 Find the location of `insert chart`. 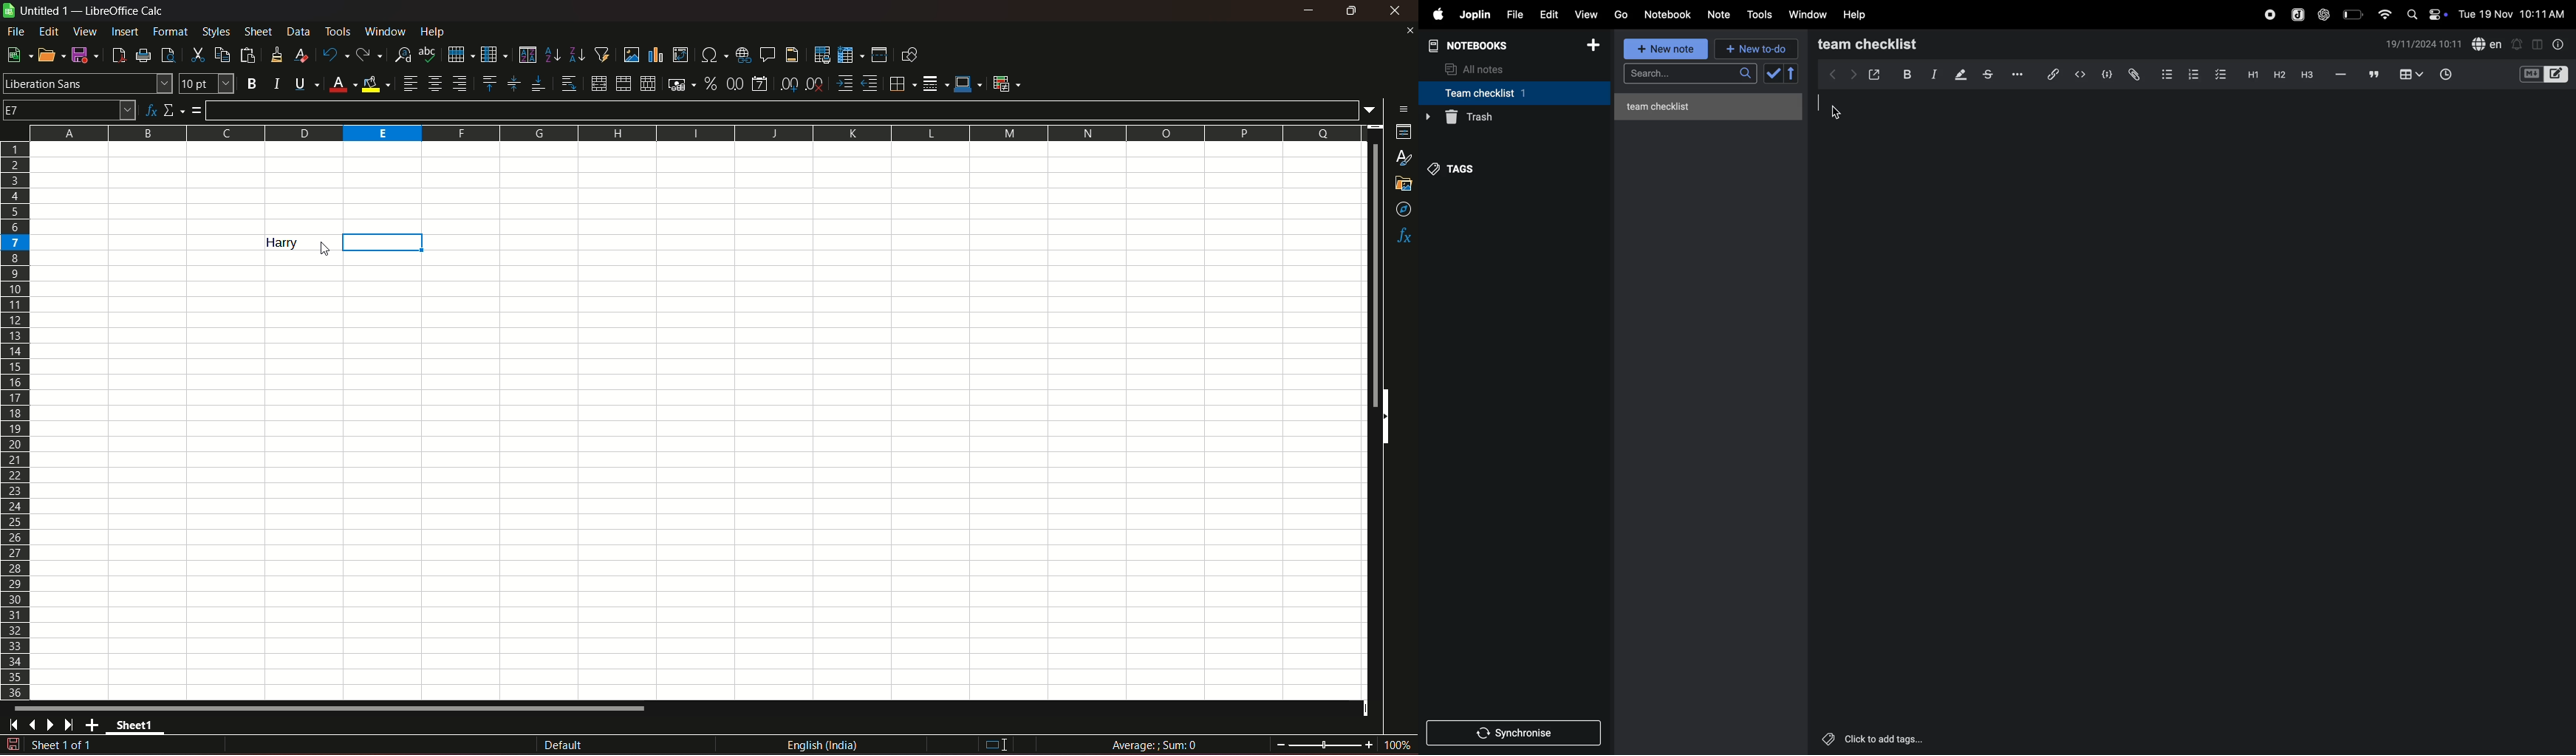

insert chart is located at coordinates (655, 55).